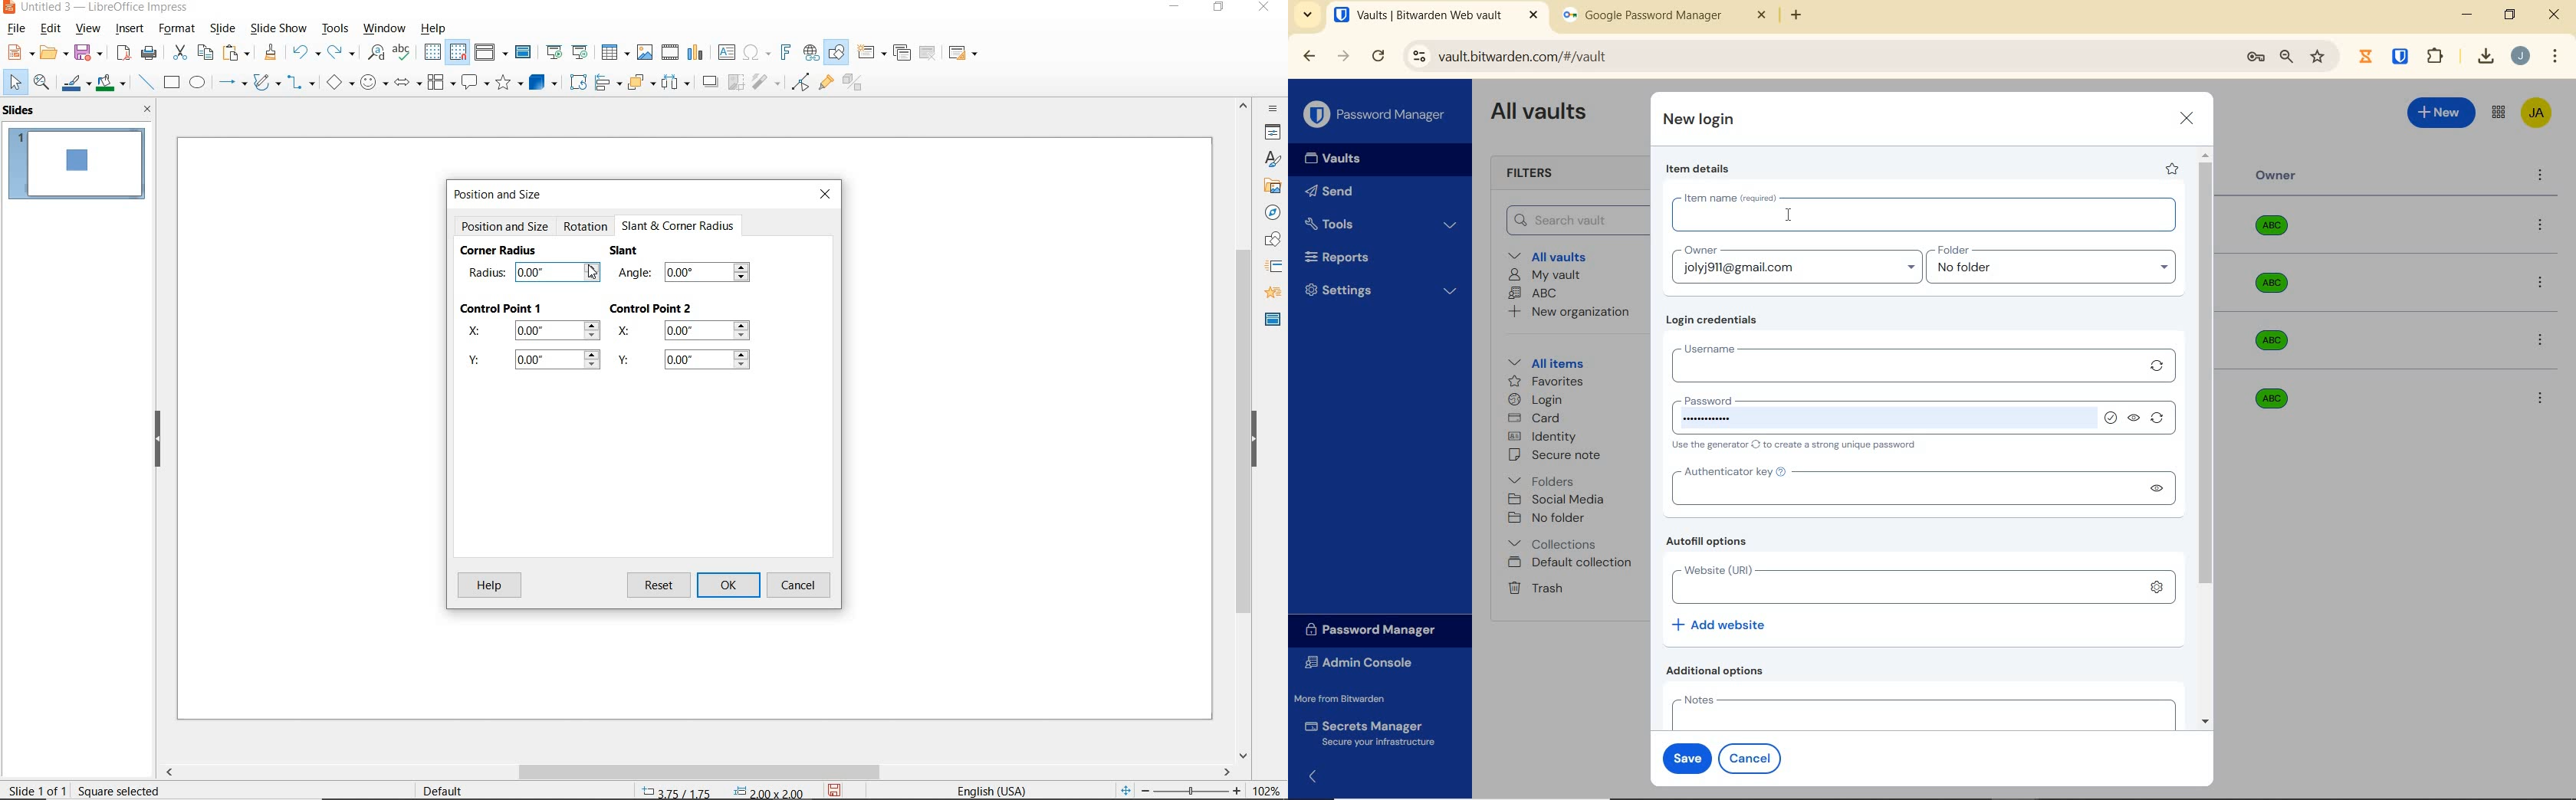 Image resolution: width=2576 pixels, height=812 pixels. What do you see at coordinates (113, 83) in the screenshot?
I see `fill color` at bounding box center [113, 83].